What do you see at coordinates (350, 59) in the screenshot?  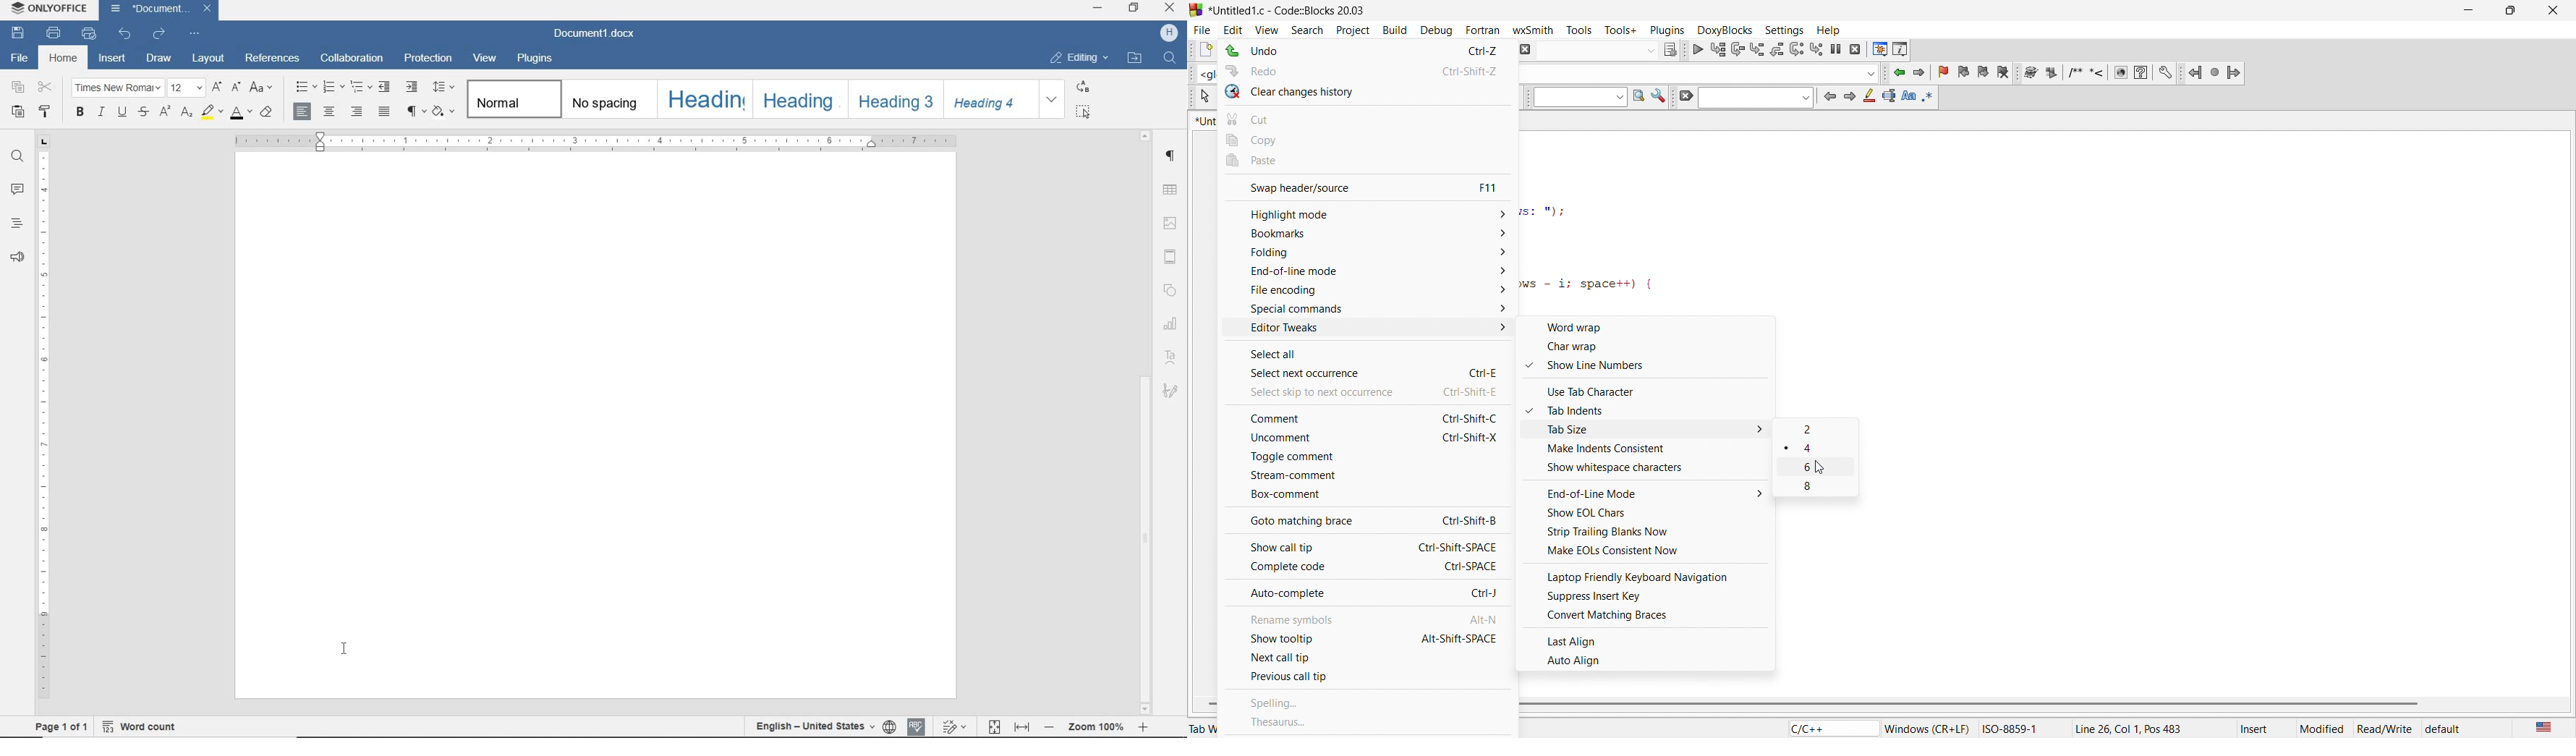 I see `collaboration` at bounding box center [350, 59].